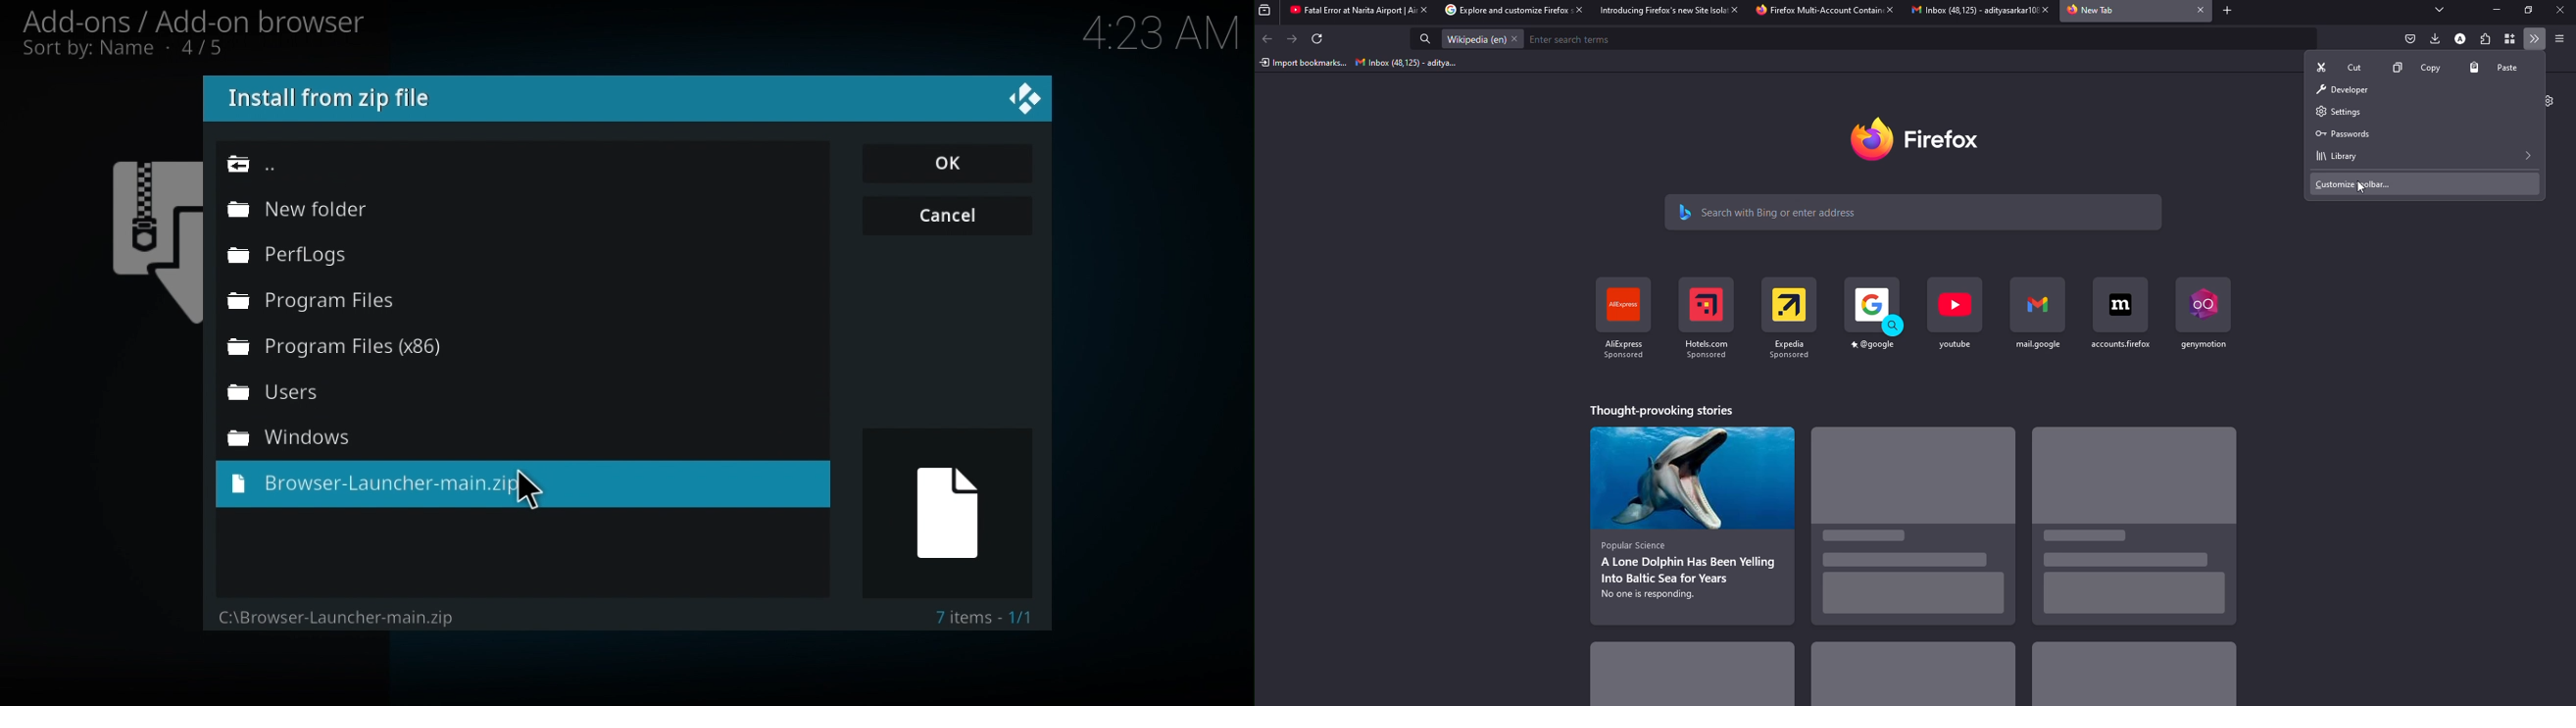  I want to click on library, so click(2336, 155).